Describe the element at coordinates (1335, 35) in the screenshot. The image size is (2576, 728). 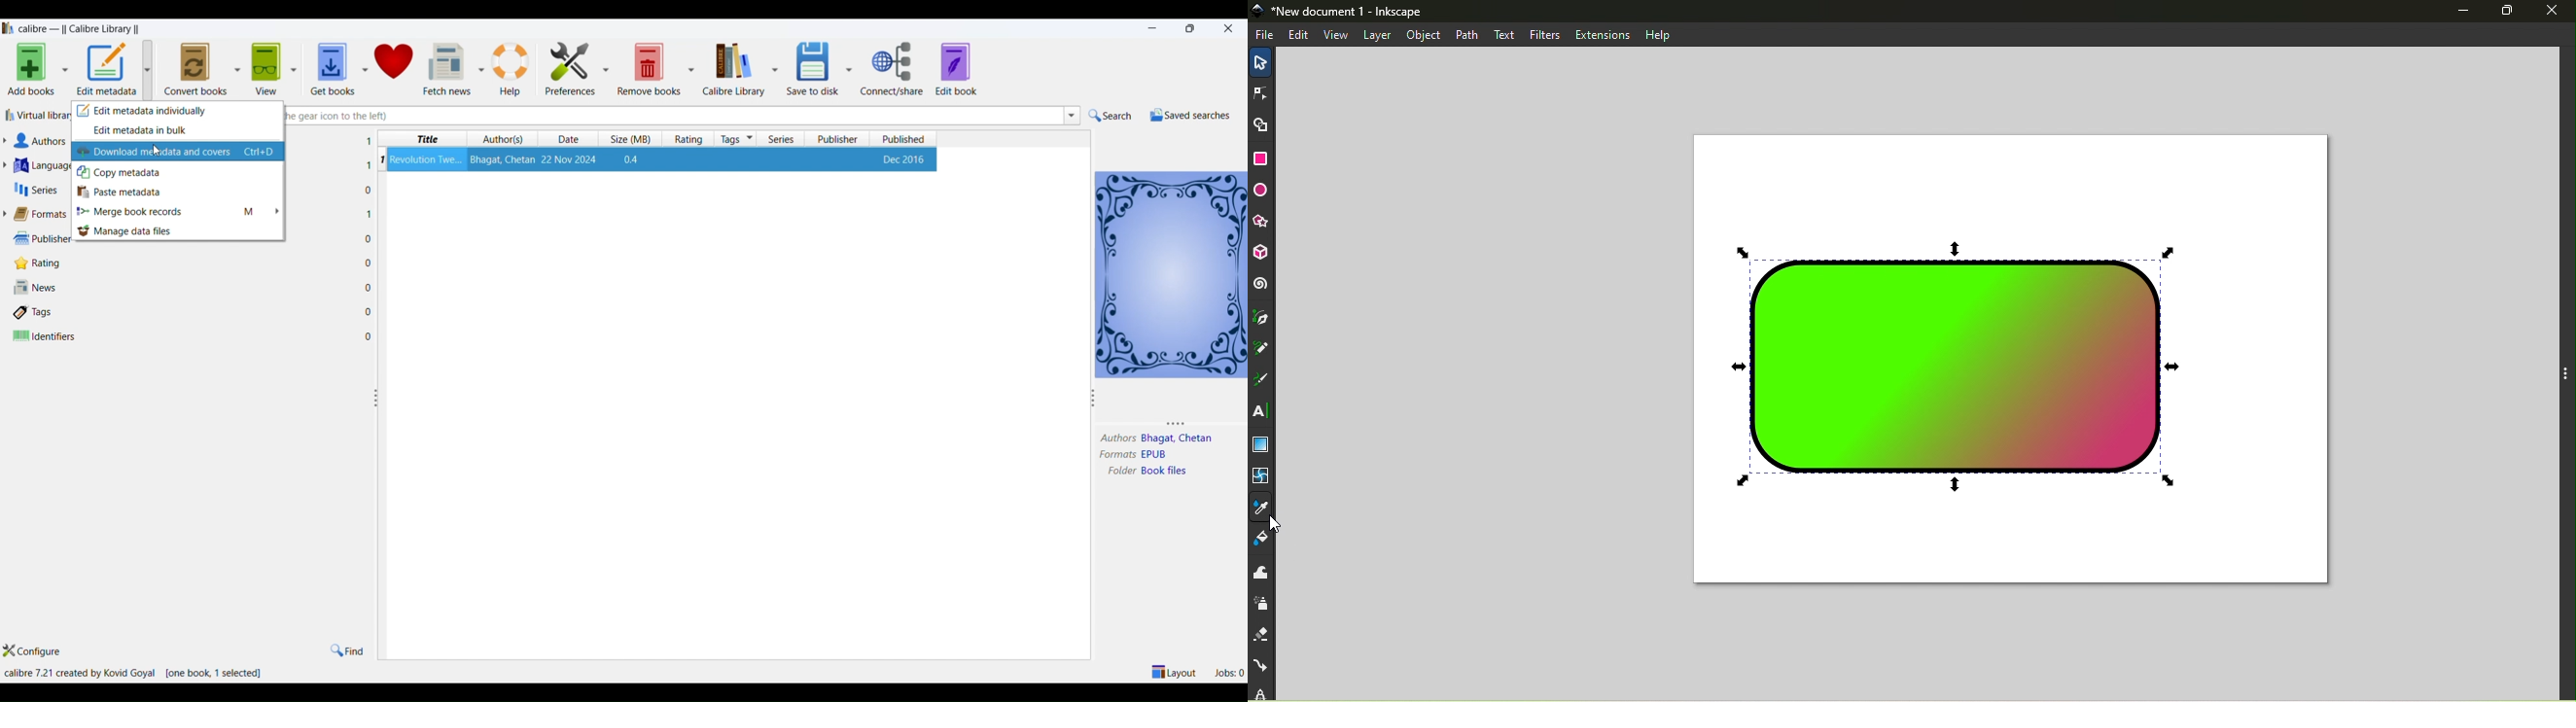
I see `View` at that location.